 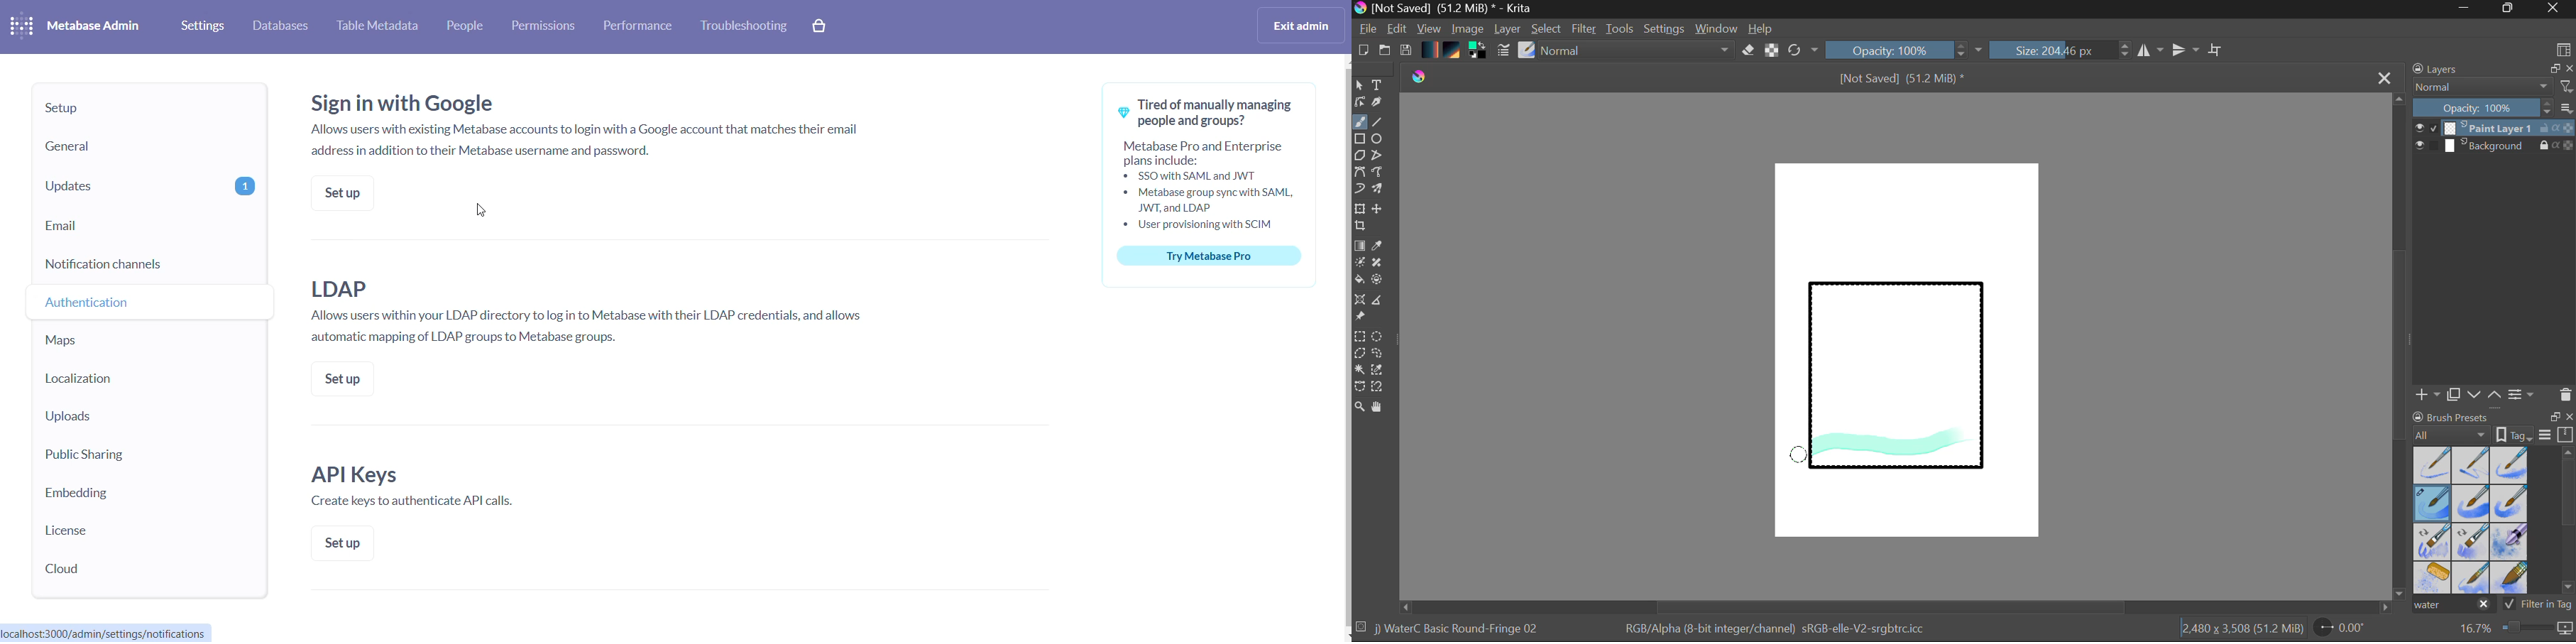 I want to click on Table metadata, so click(x=378, y=28).